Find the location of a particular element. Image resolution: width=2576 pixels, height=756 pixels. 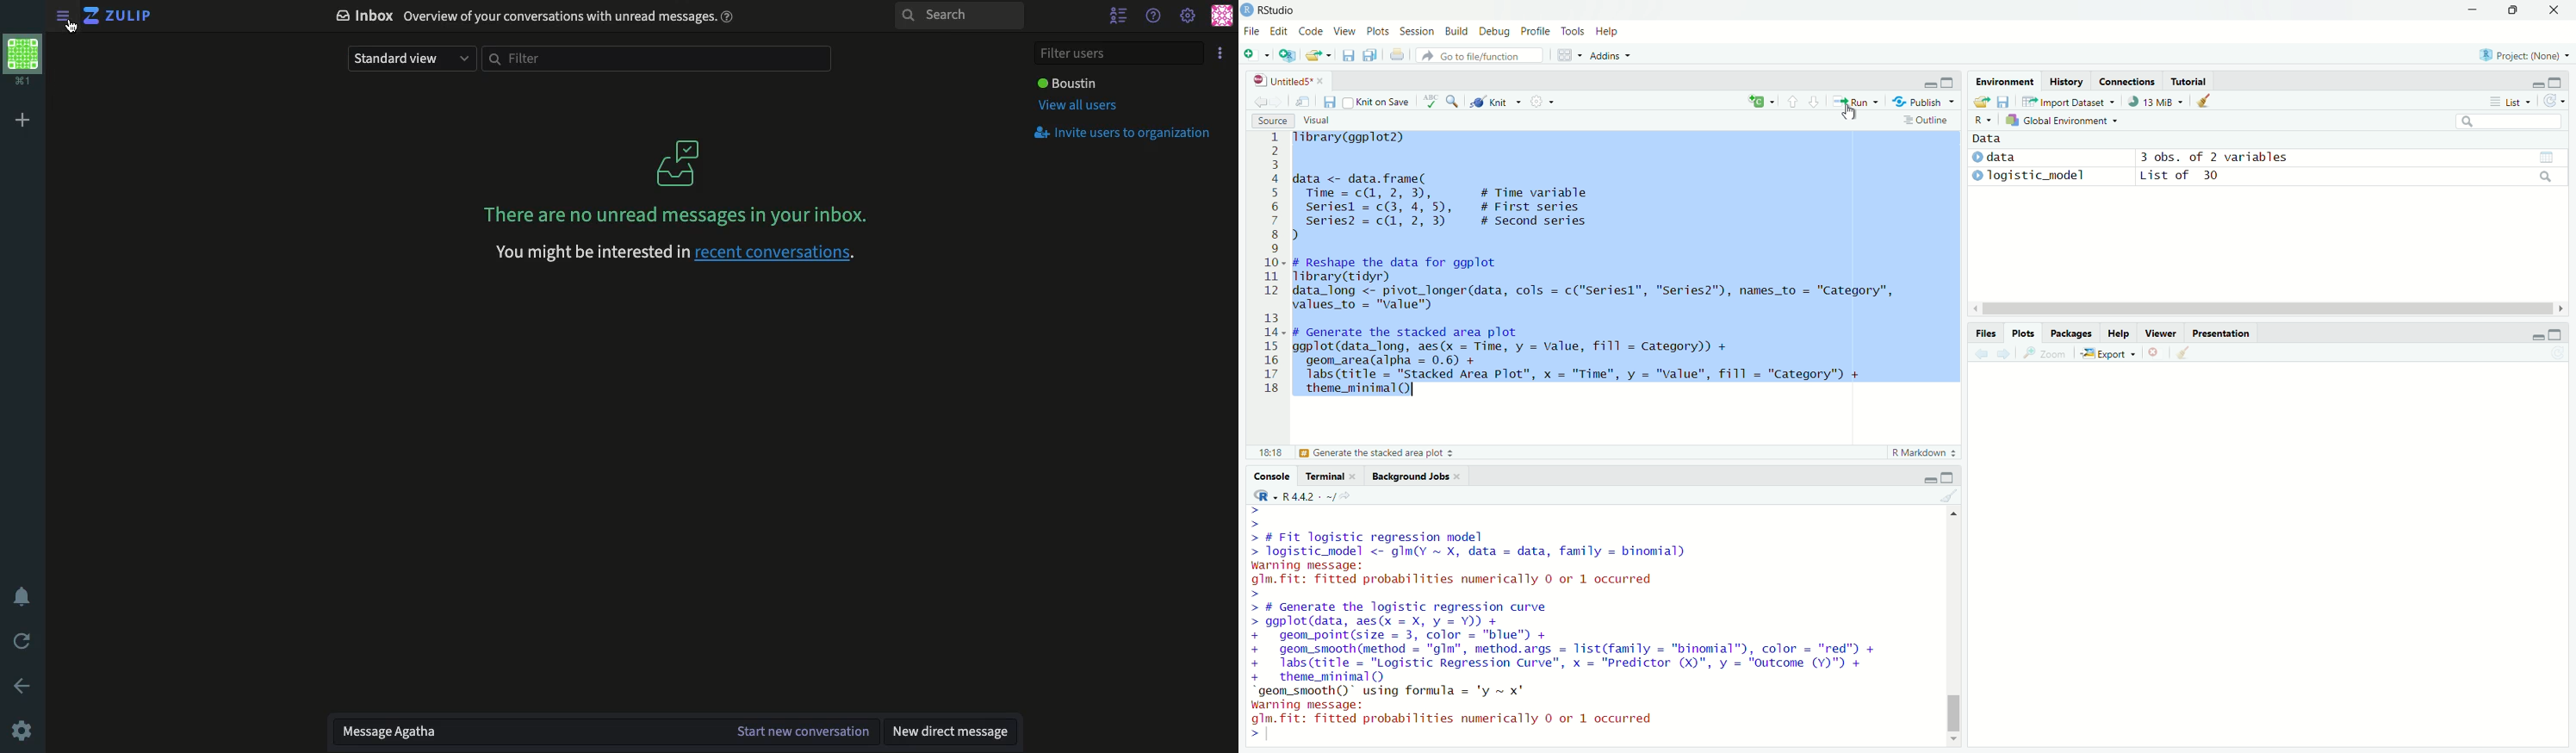

Edit is located at coordinates (1279, 31).